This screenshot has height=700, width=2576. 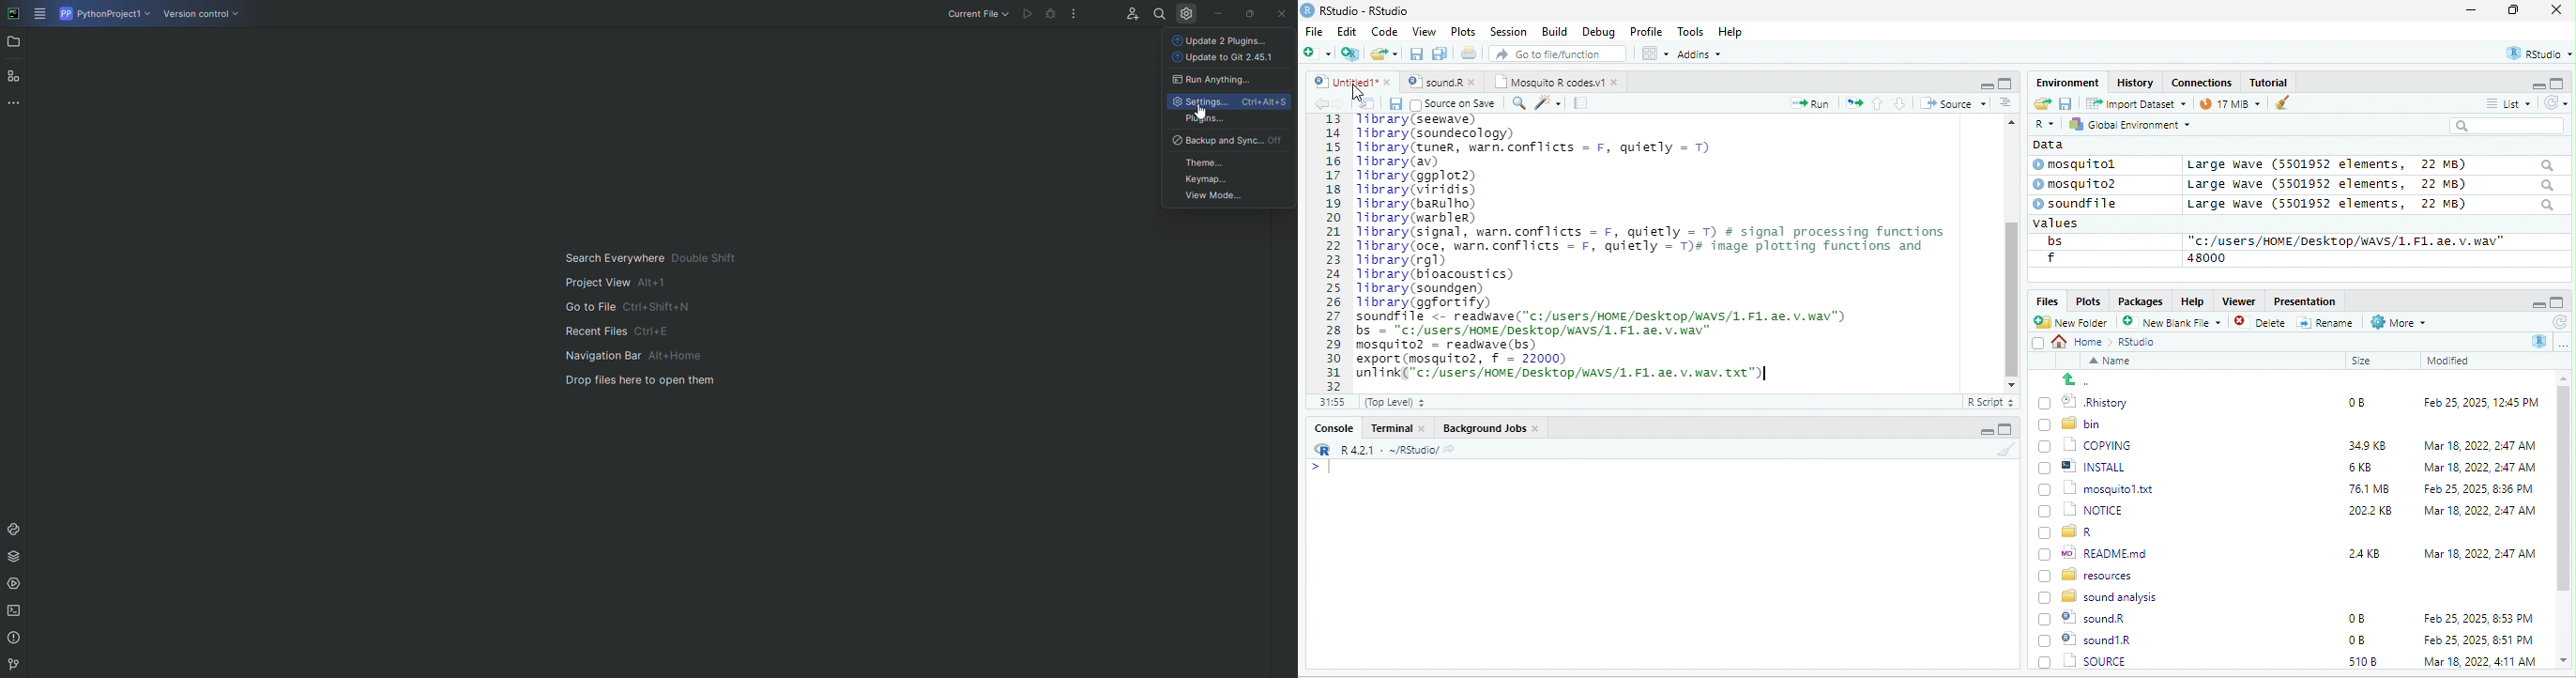 What do you see at coordinates (1879, 102) in the screenshot?
I see `up` at bounding box center [1879, 102].